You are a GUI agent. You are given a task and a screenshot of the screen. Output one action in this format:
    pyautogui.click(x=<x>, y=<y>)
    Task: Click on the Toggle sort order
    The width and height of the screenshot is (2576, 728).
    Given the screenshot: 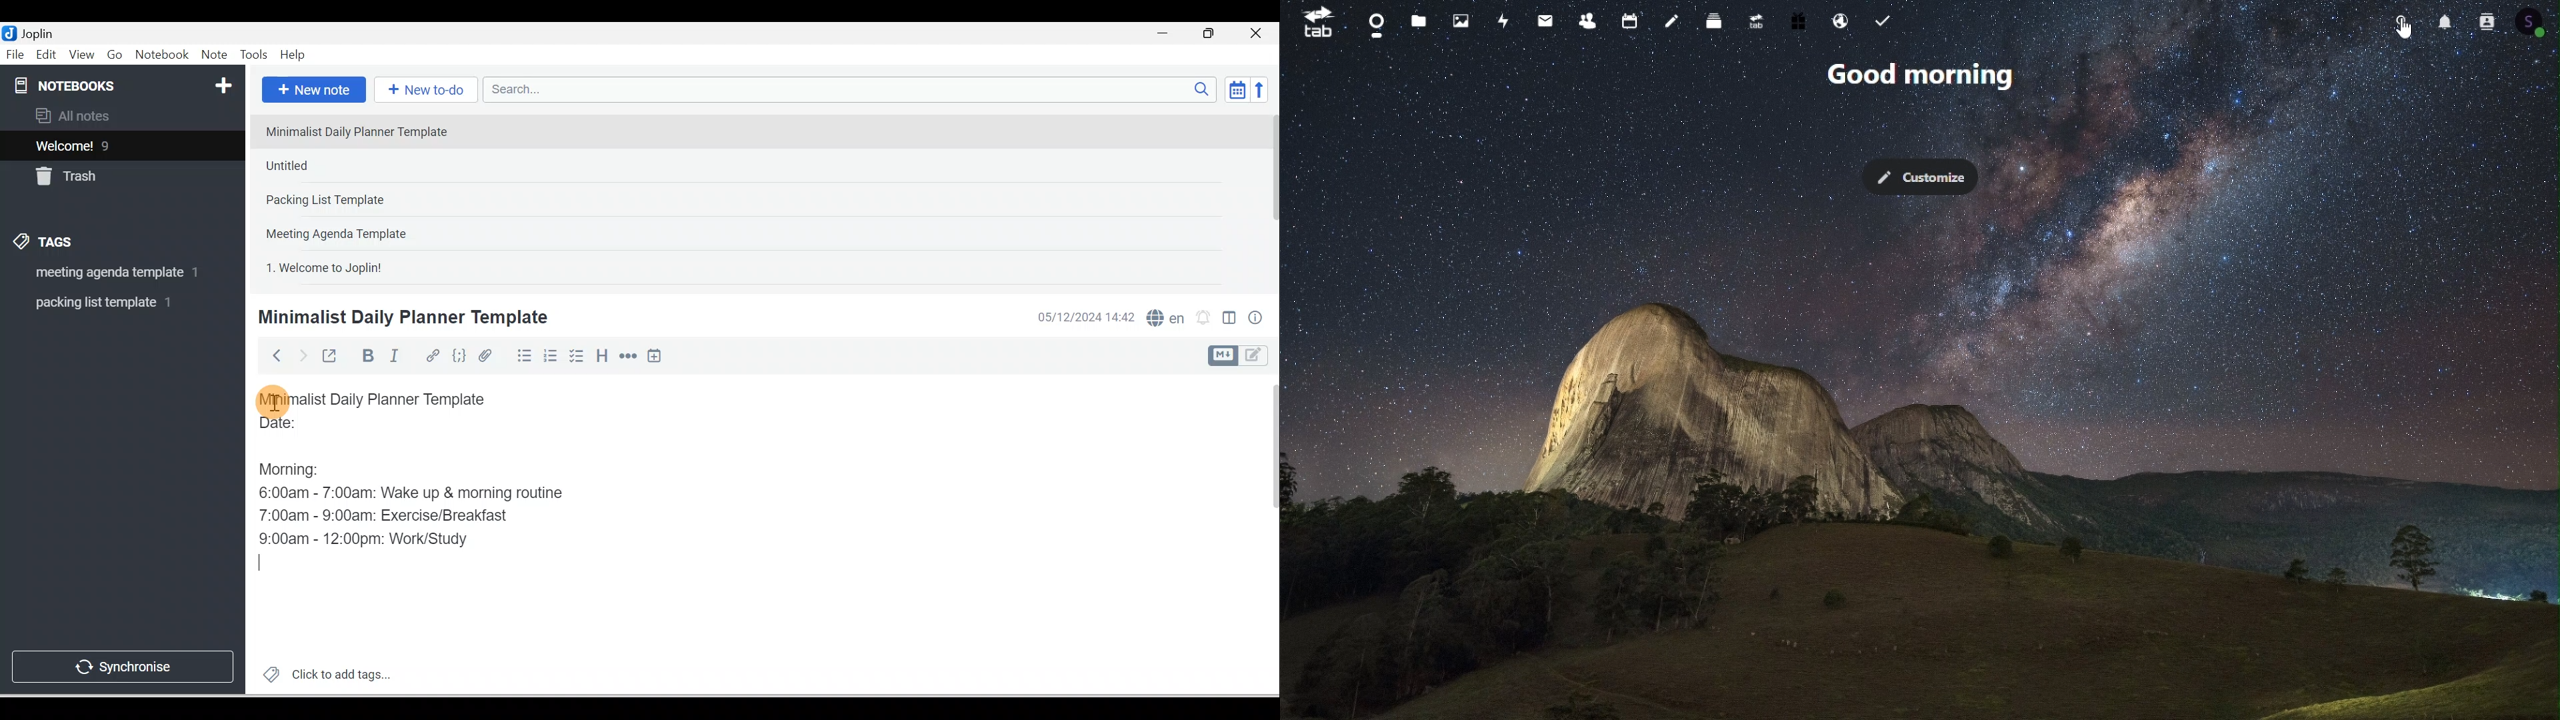 What is the action you would take?
    pyautogui.click(x=1237, y=89)
    